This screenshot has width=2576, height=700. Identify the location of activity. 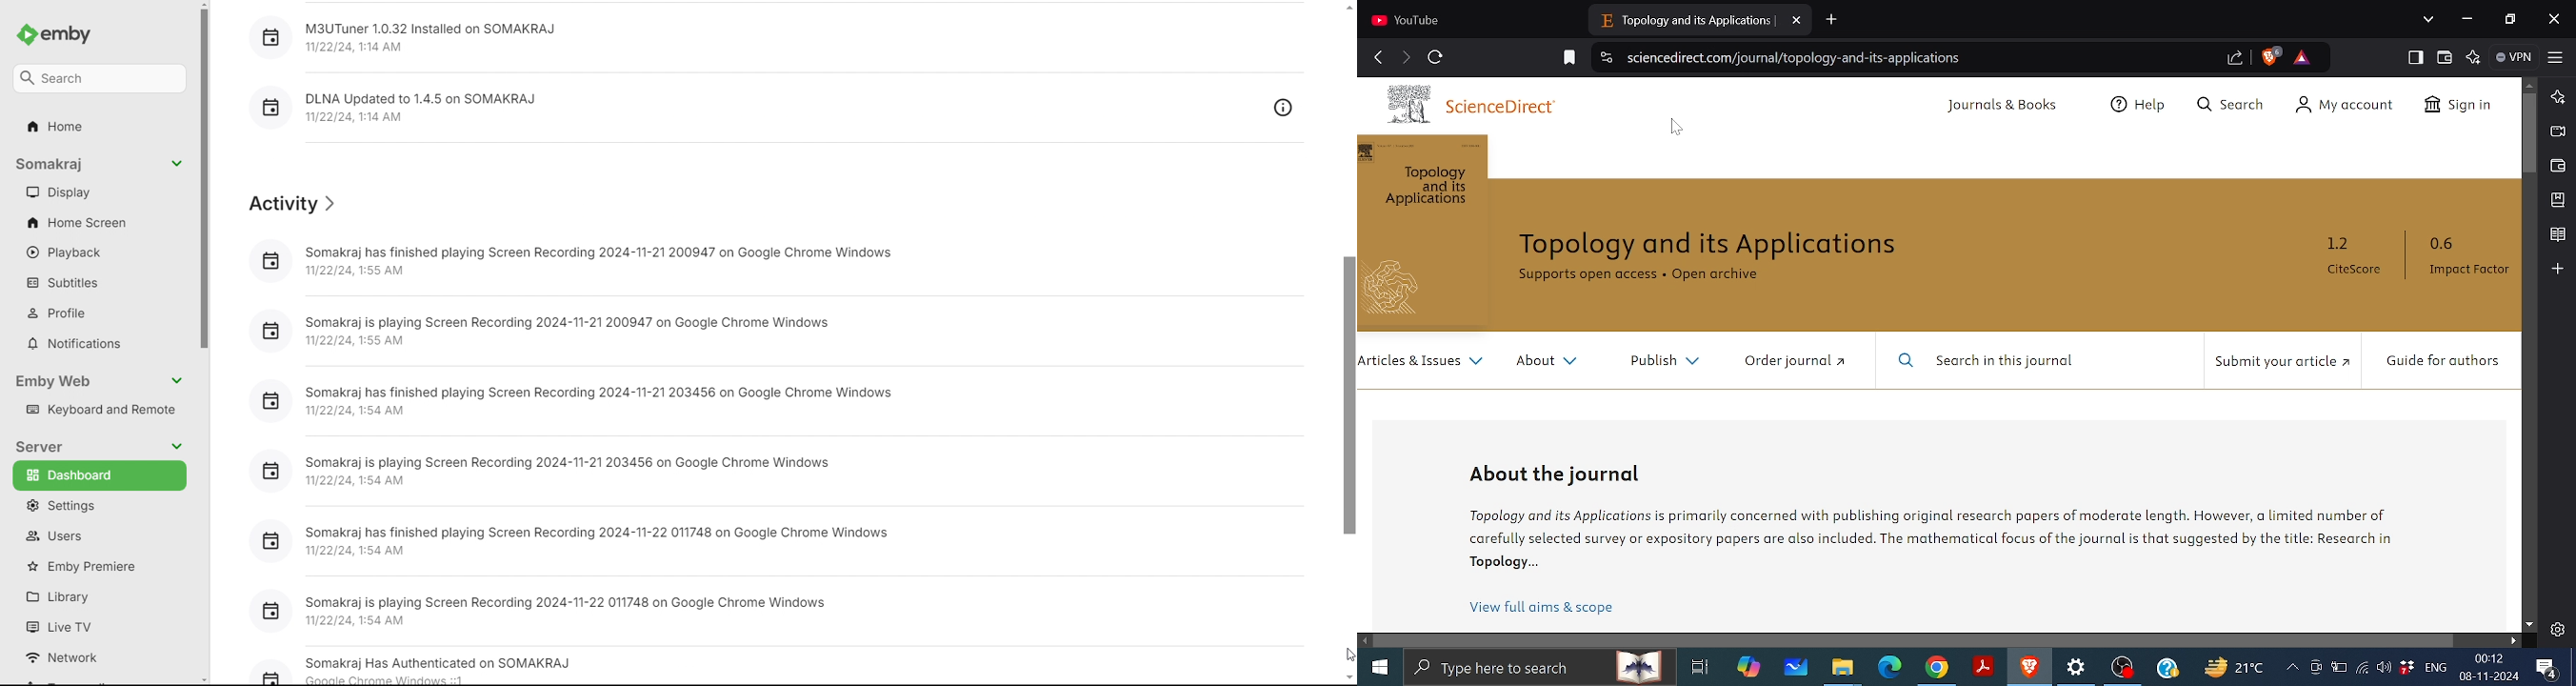
(292, 204).